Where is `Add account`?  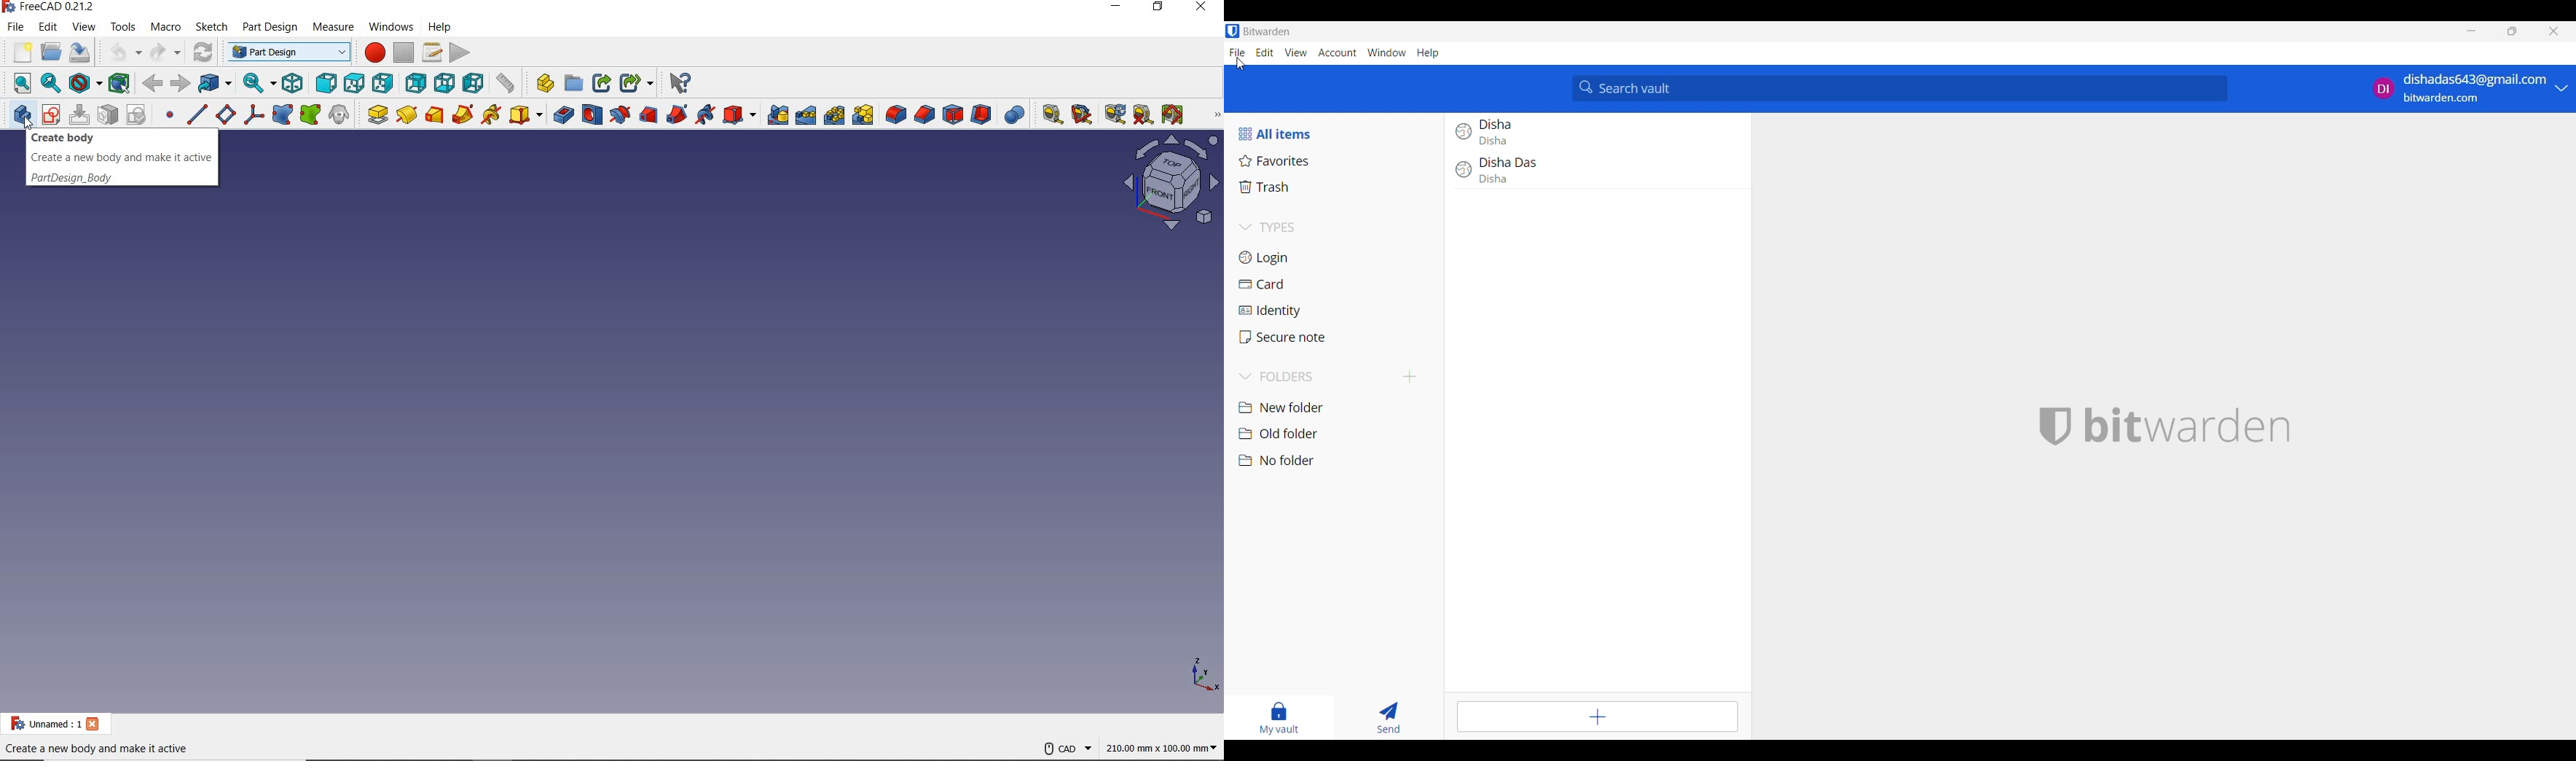 Add account is located at coordinates (2561, 88).